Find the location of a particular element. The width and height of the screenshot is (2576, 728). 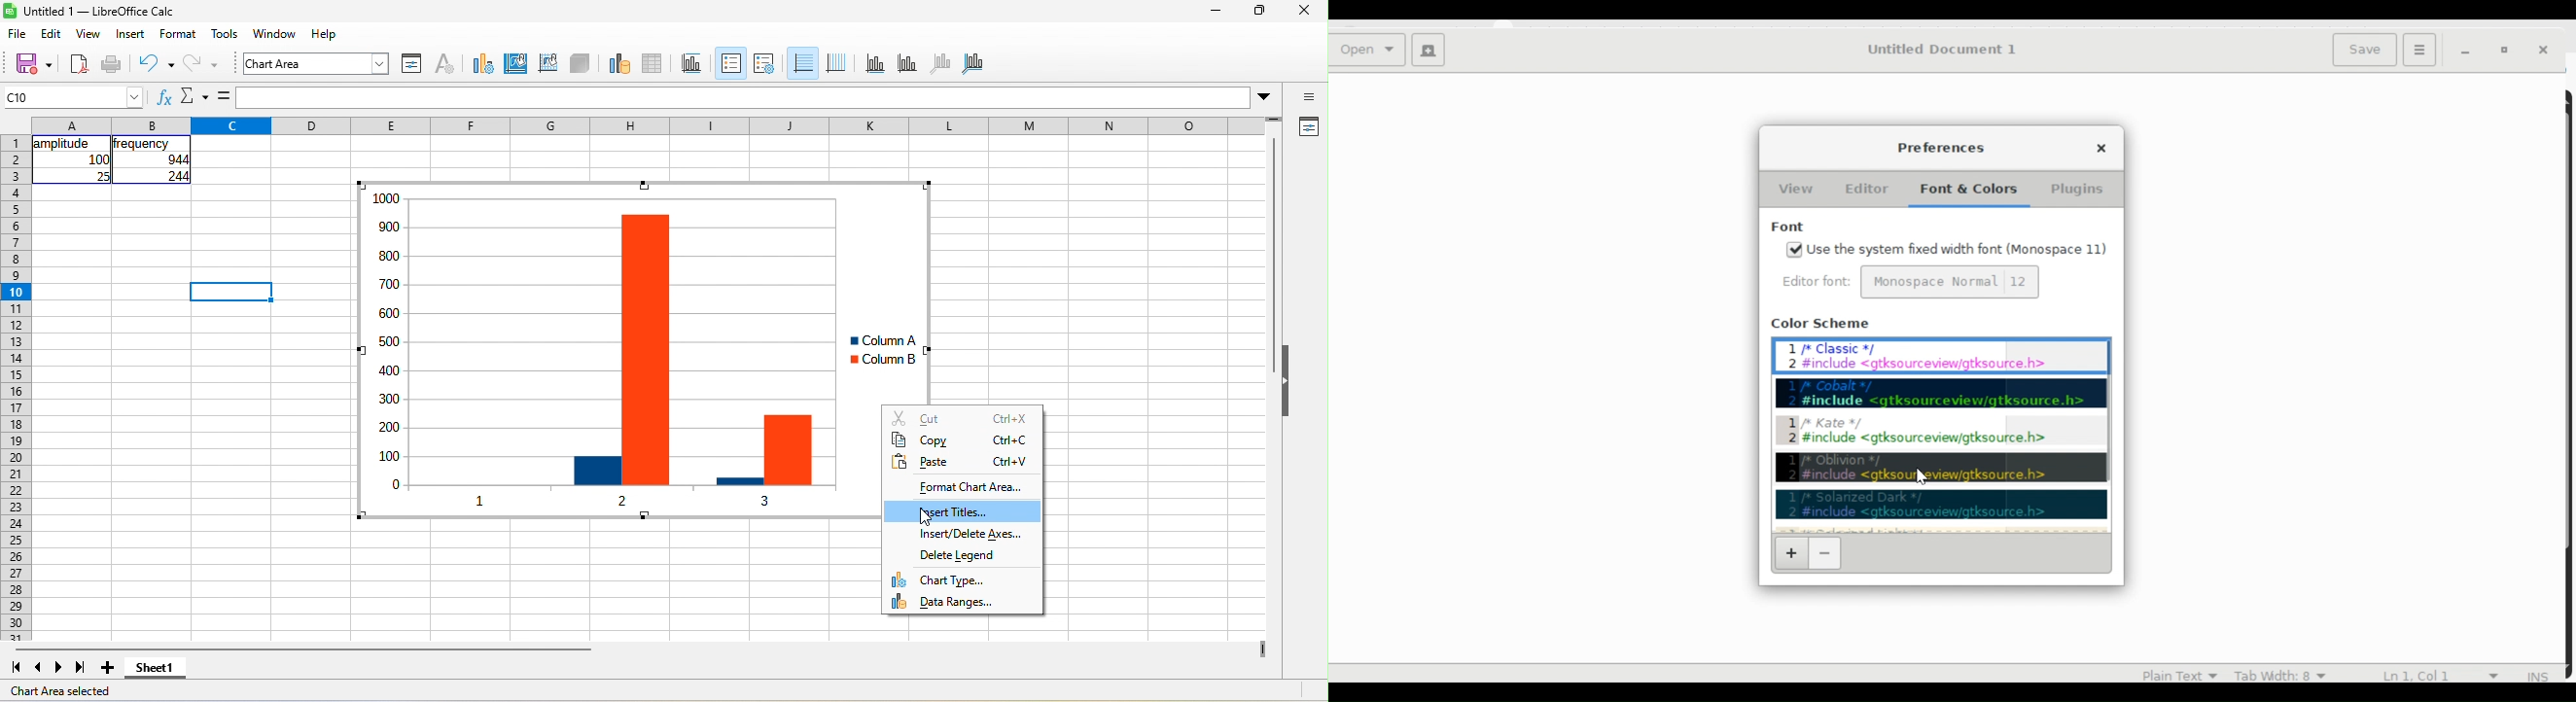

chart type is located at coordinates (962, 579).